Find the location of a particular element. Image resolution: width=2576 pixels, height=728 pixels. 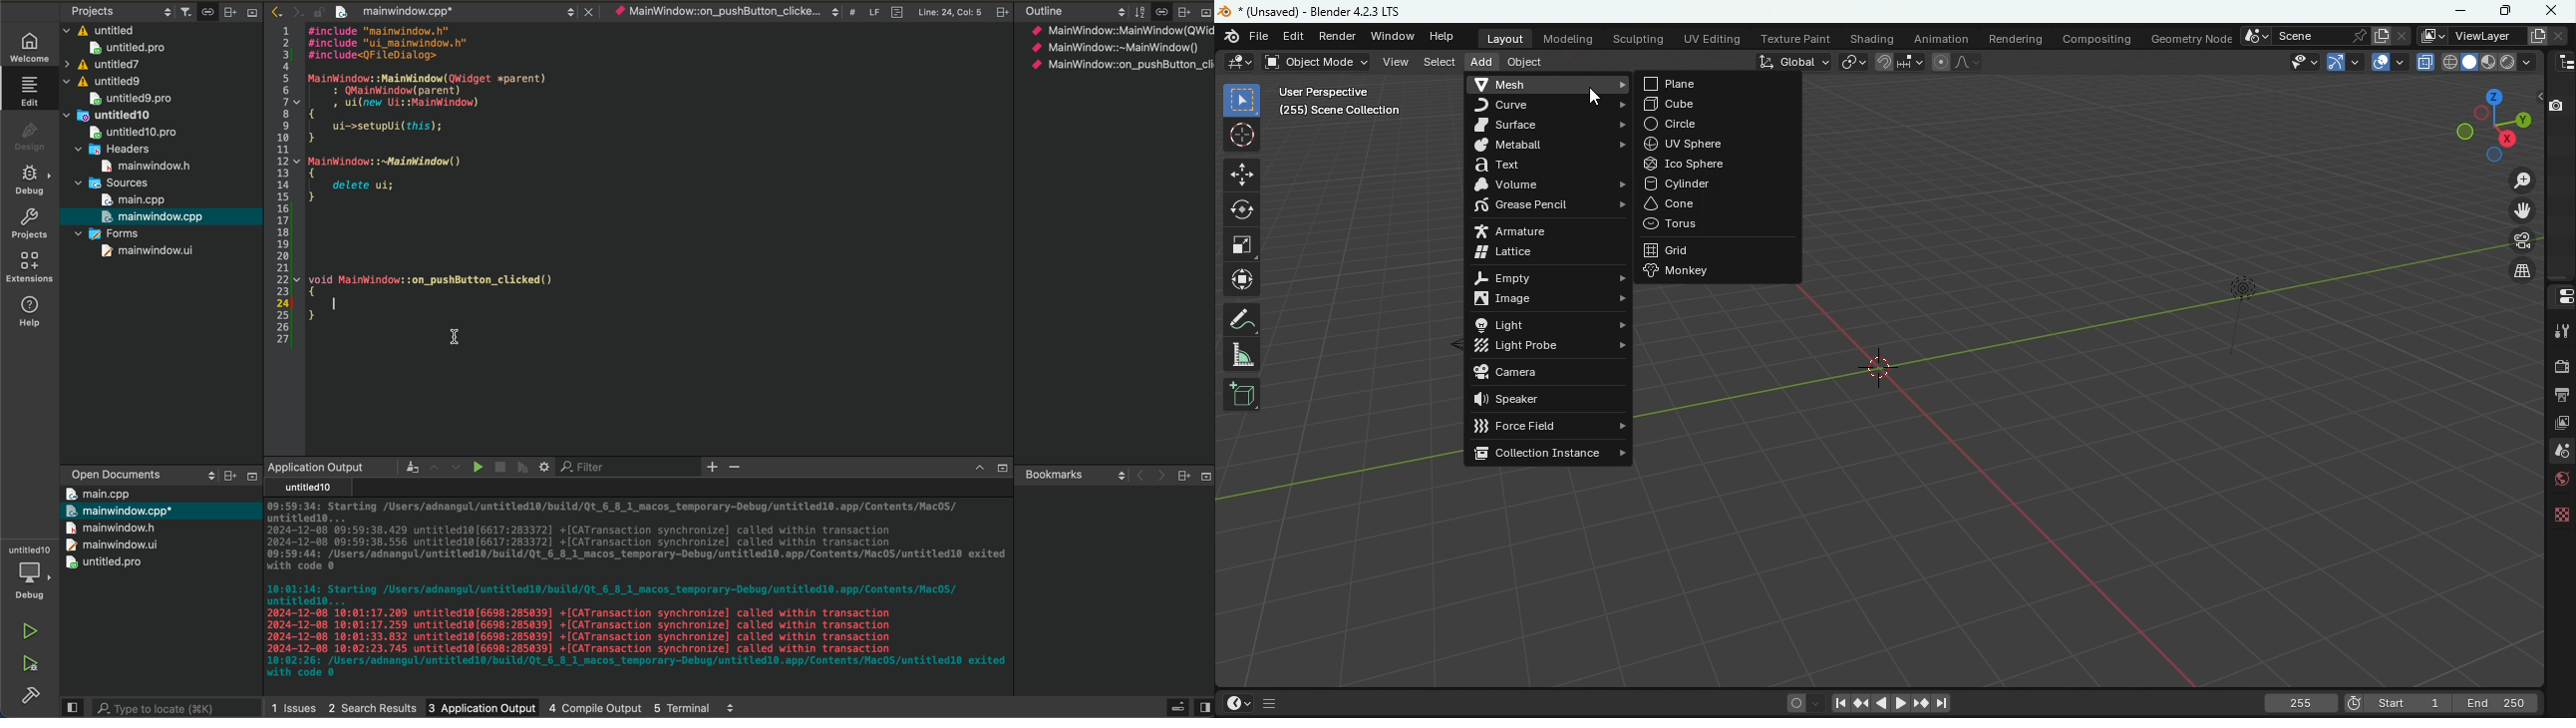

Use preview range is located at coordinates (2354, 701).